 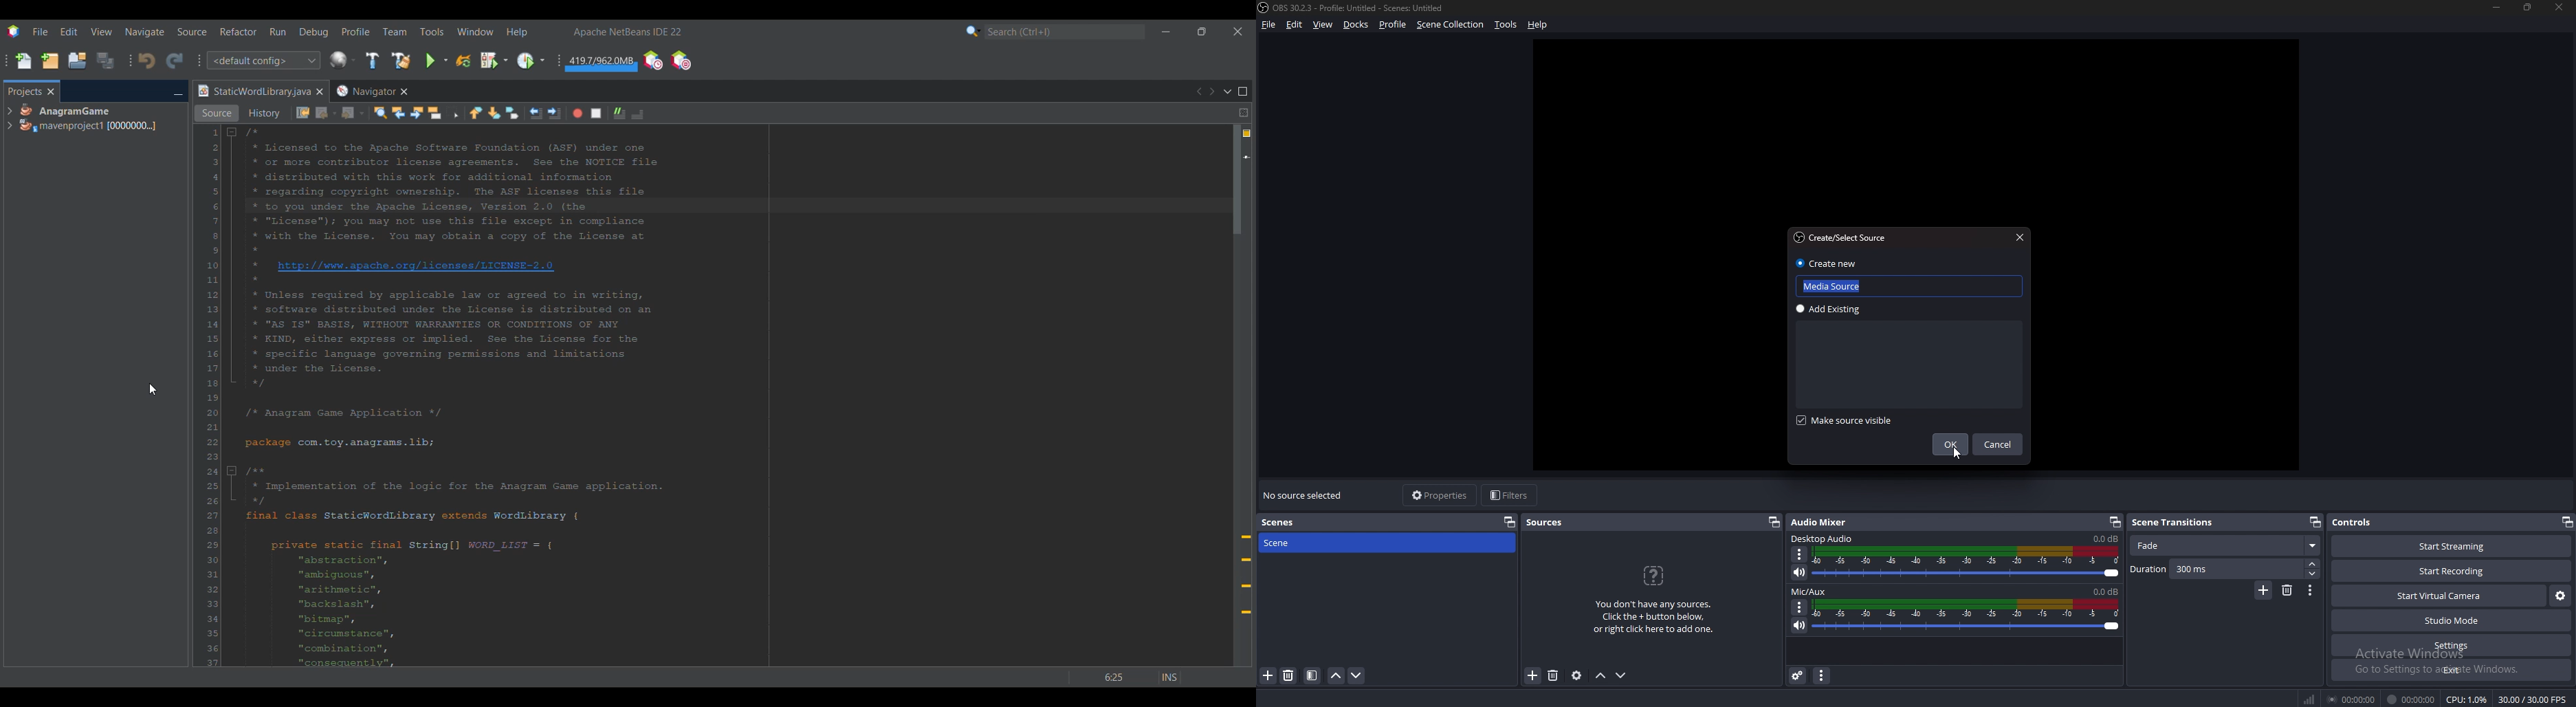 What do you see at coordinates (2226, 546) in the screenshot?
I see `fade` at bounding box center [2226, 546].